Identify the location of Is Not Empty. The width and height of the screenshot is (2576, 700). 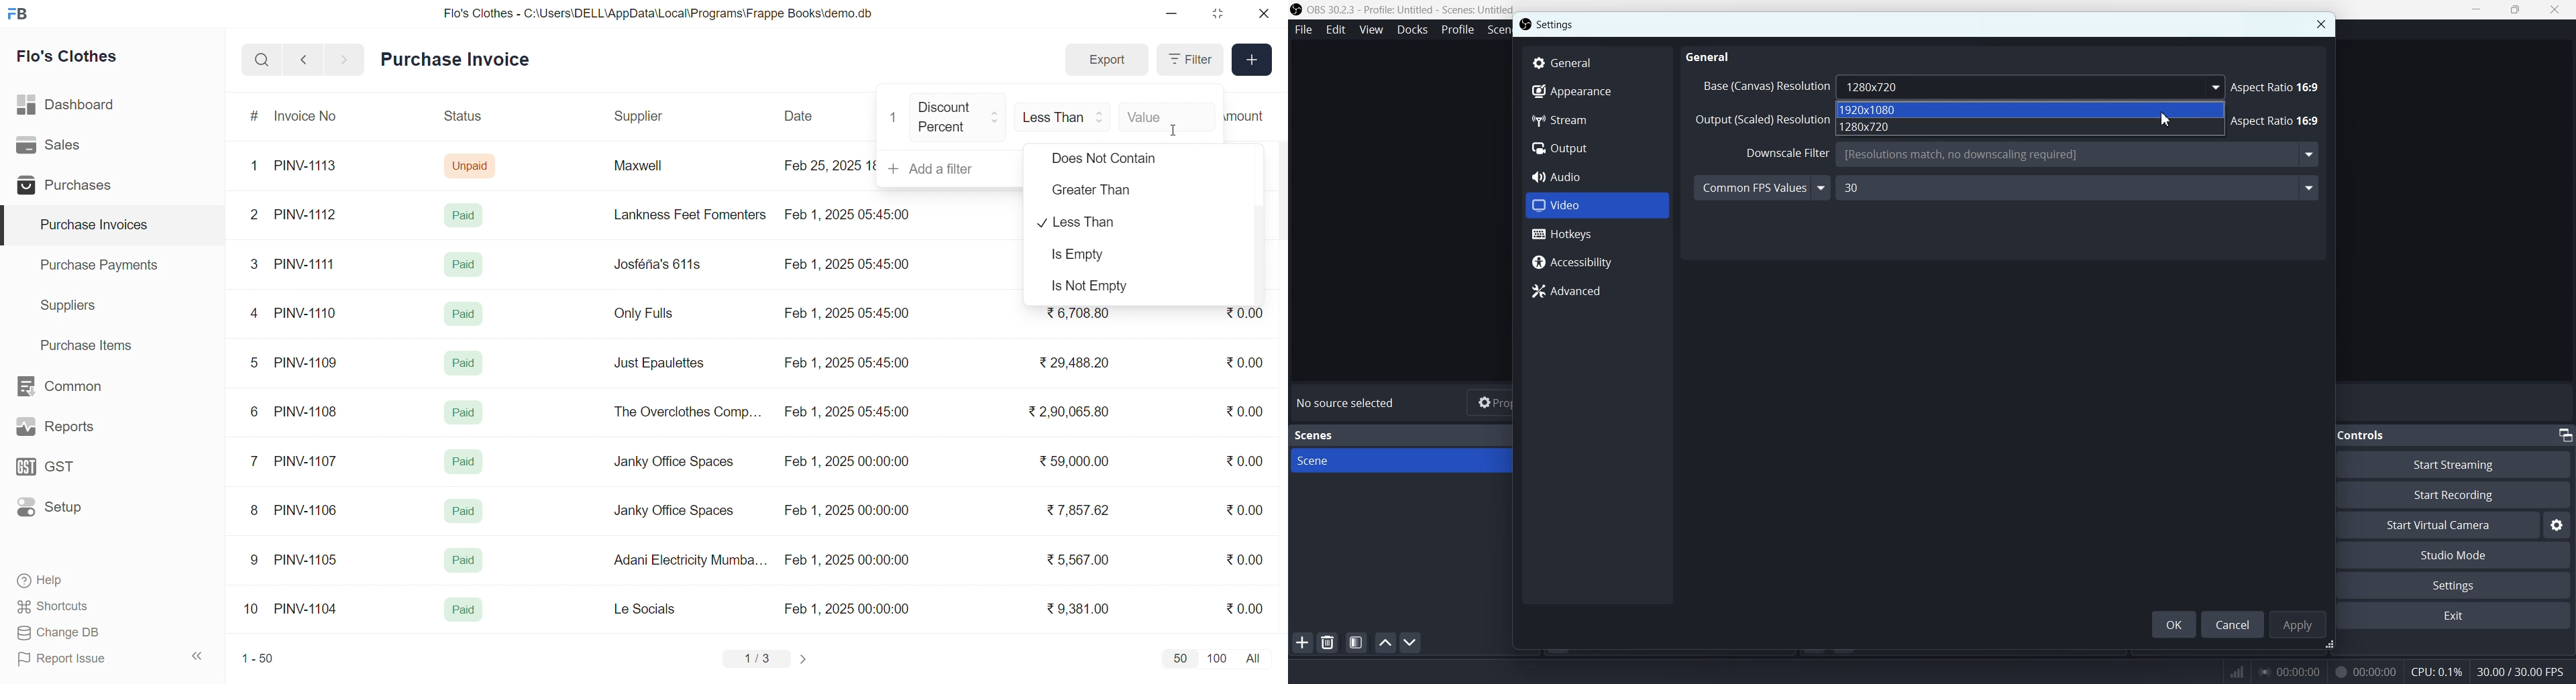
(1102, 287).